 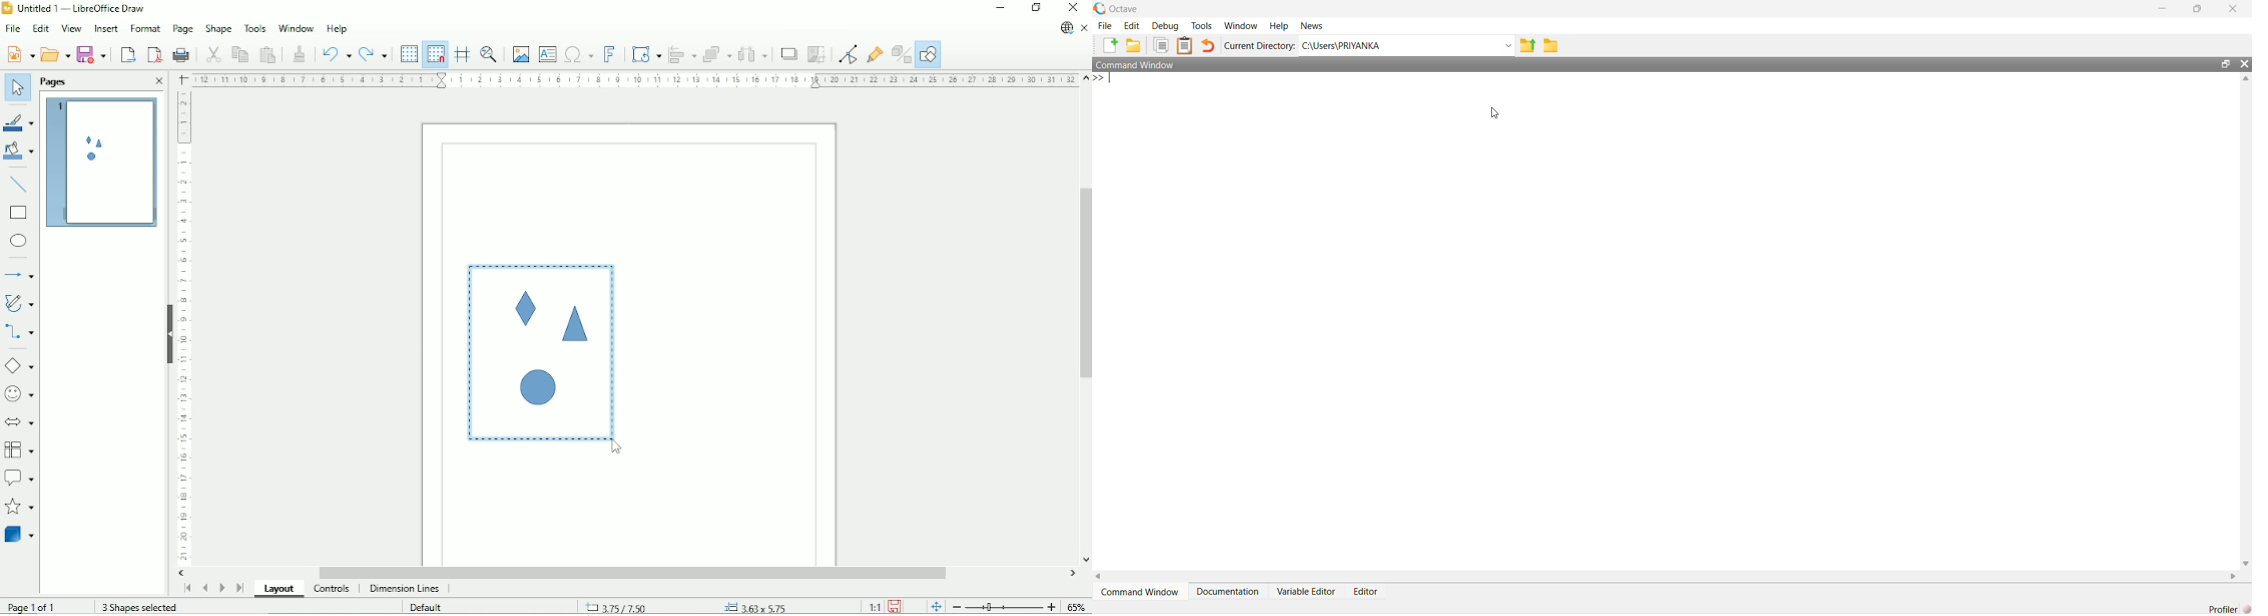 What do you see at coordinates (847, 54) in the screenshot?
I see `Toggle point edit mode` at bounding box center [847, 54].